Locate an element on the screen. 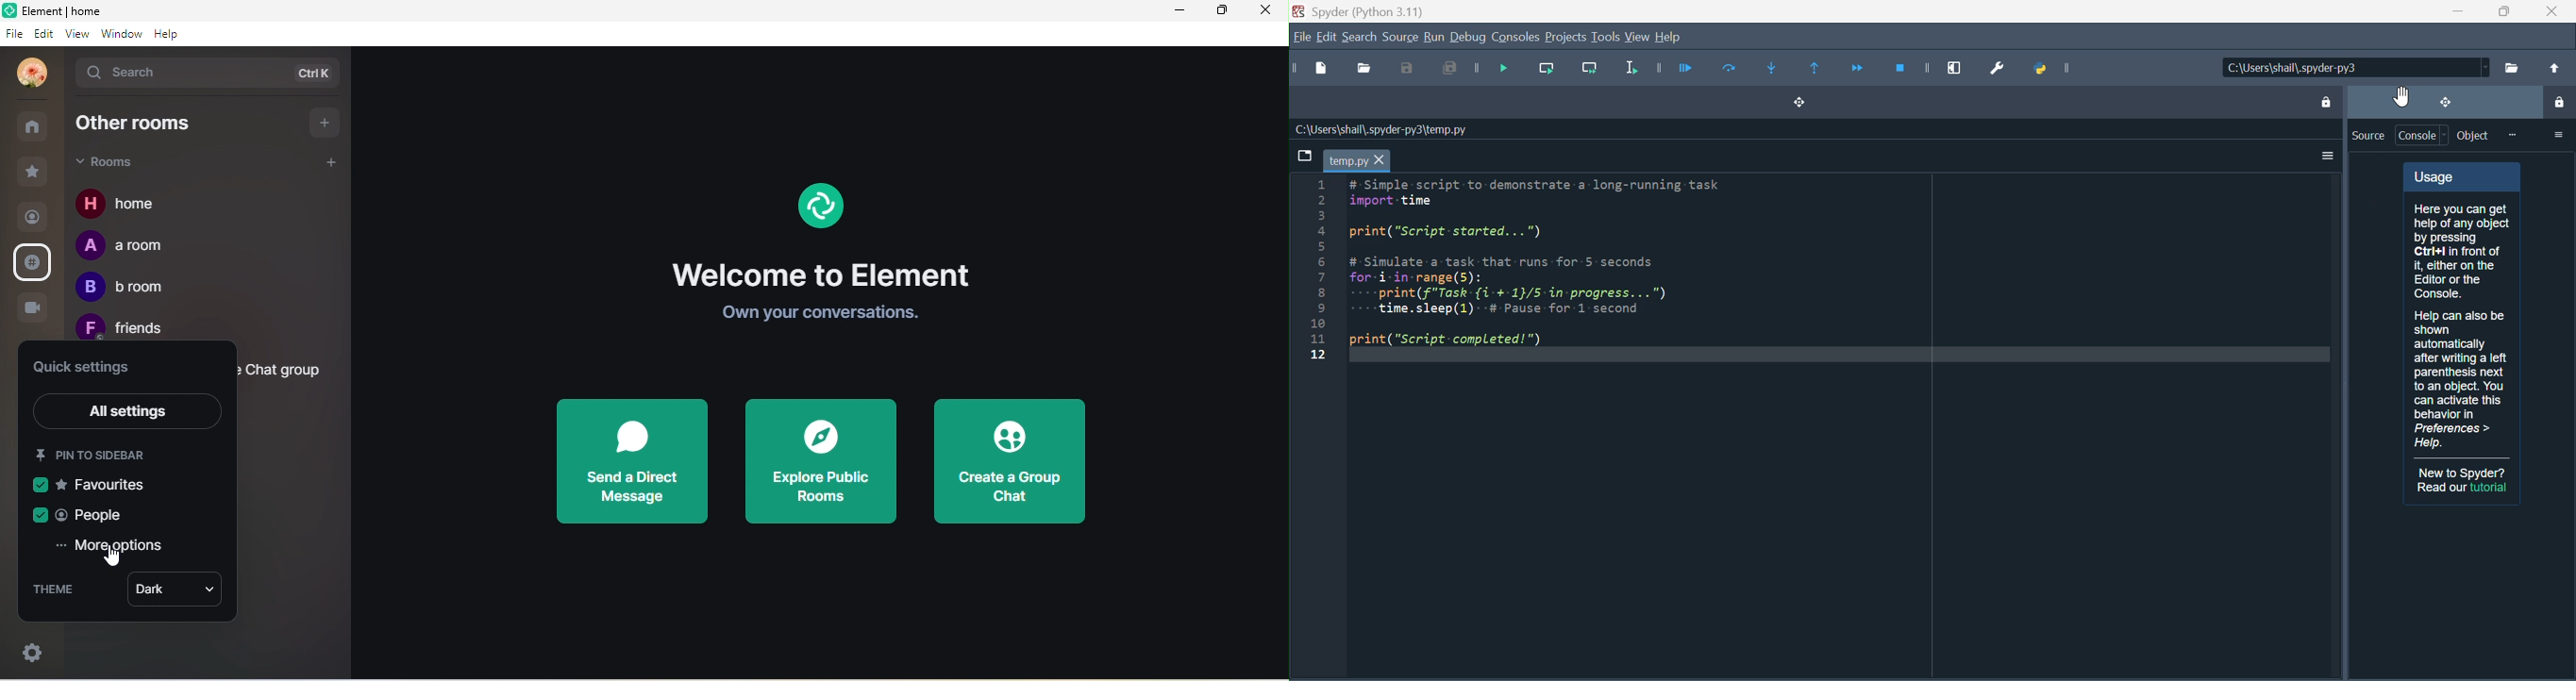 The image size is (2576, 700). explore public rooms is located at coordinates (820, 460).